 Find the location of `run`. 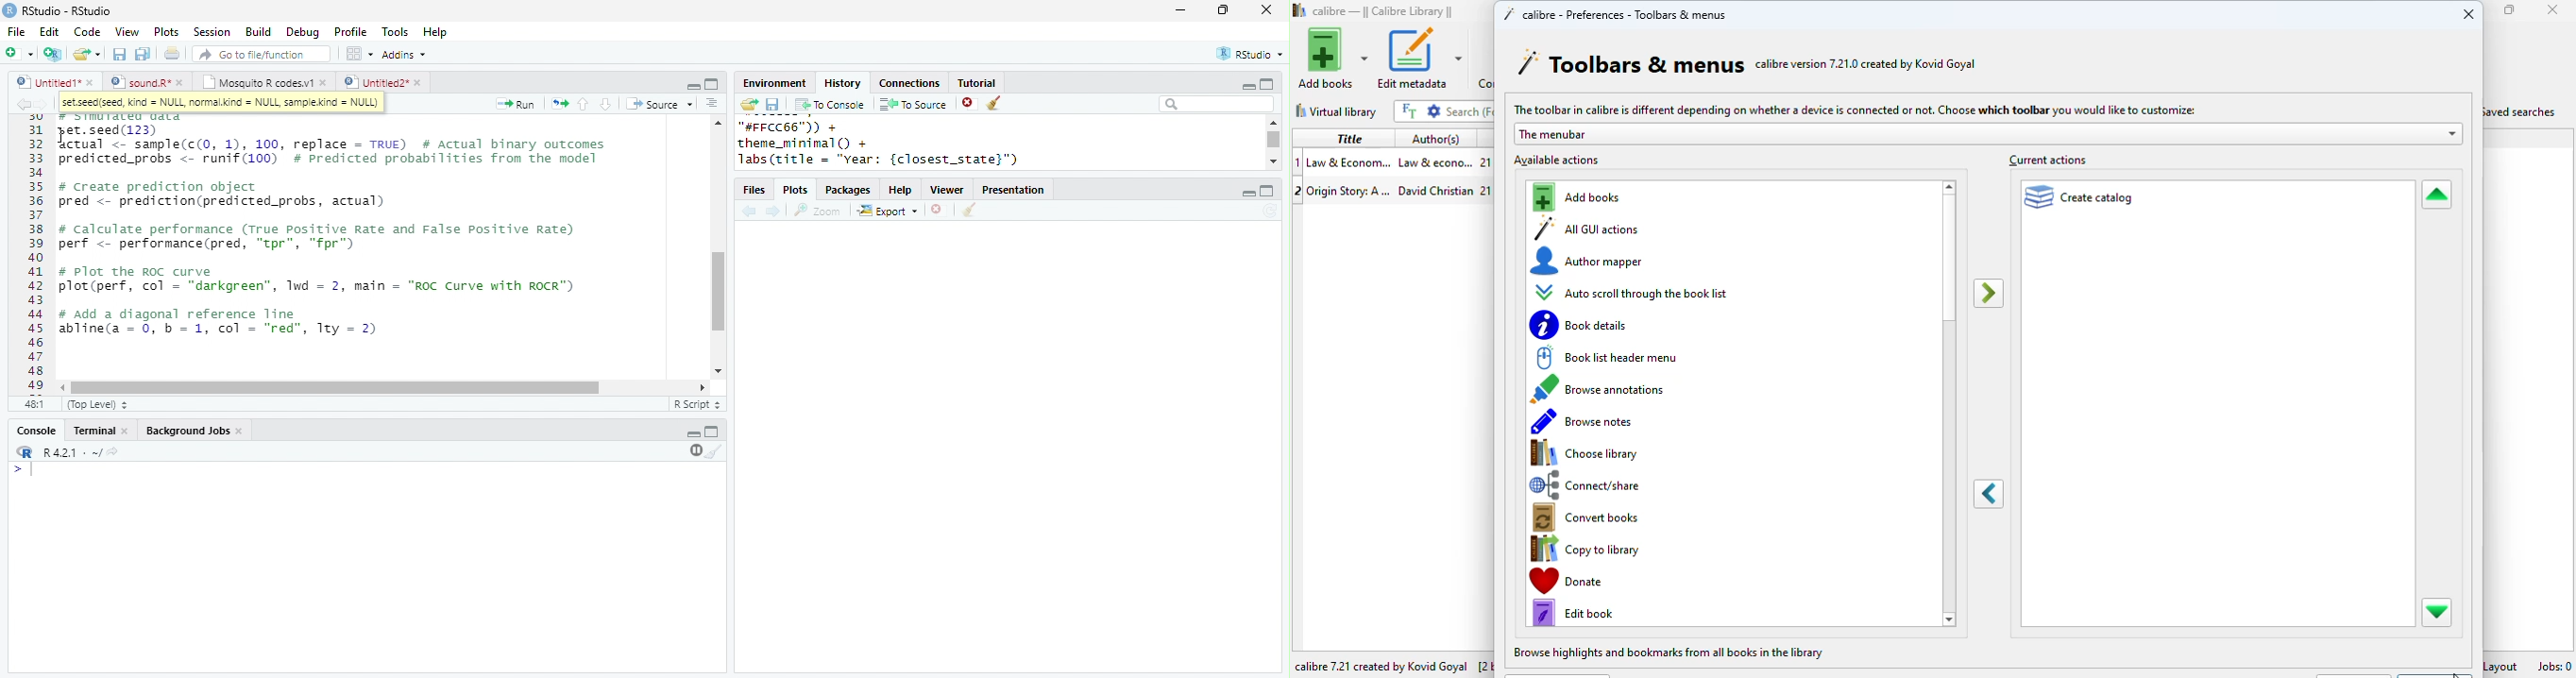

run is located at coordinates (515, 104).